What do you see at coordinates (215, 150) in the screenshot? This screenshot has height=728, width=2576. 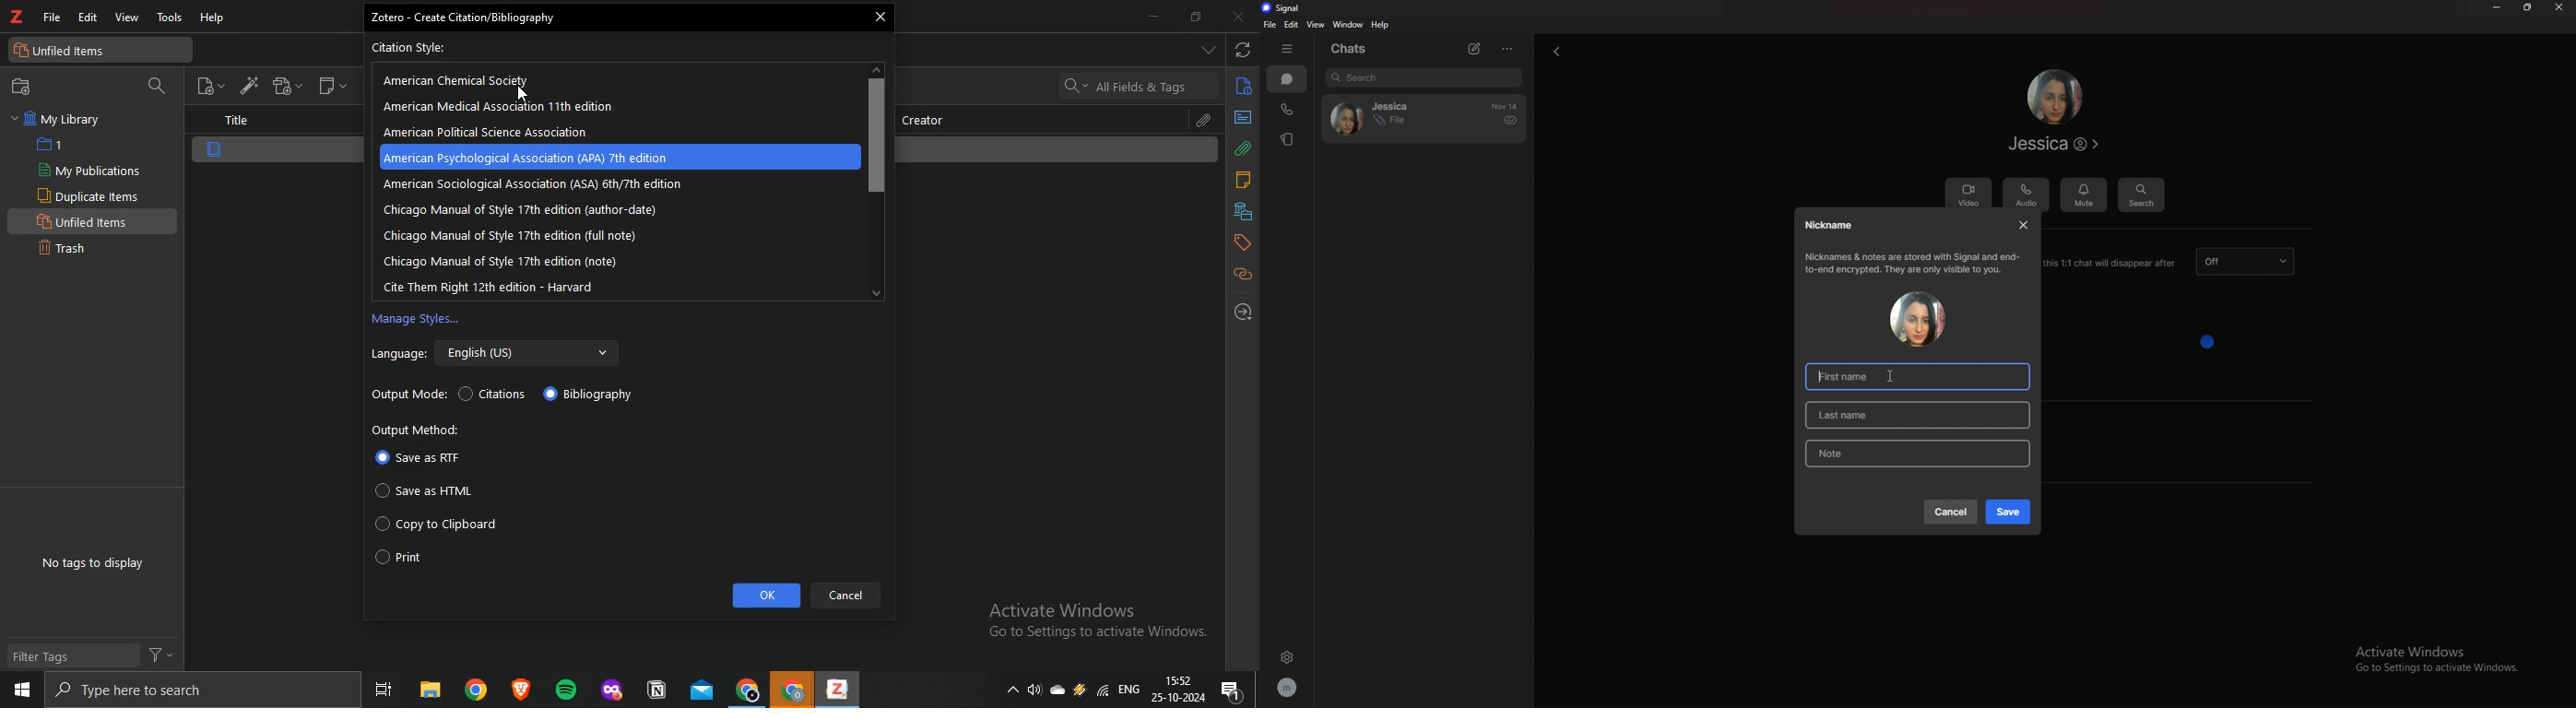 I see `item` at bounding box center [215, 150].